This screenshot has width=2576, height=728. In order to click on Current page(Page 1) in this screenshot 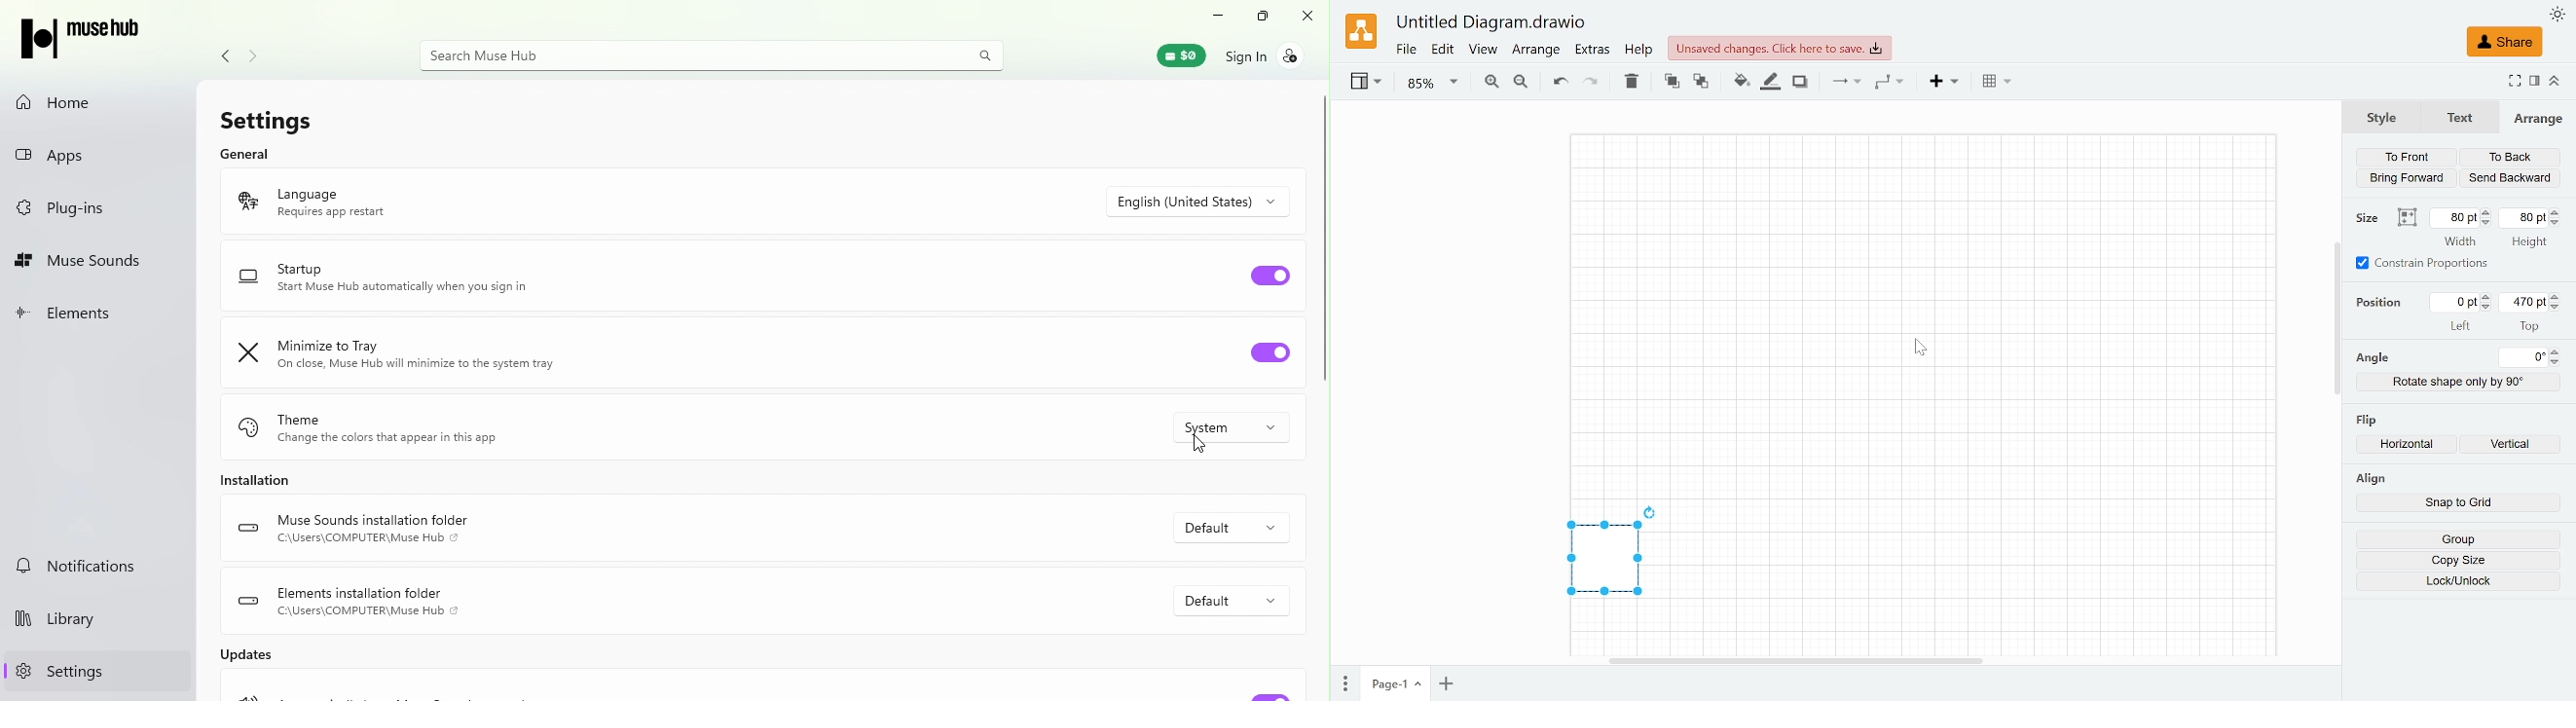, I will do `click(1393, 683)`.